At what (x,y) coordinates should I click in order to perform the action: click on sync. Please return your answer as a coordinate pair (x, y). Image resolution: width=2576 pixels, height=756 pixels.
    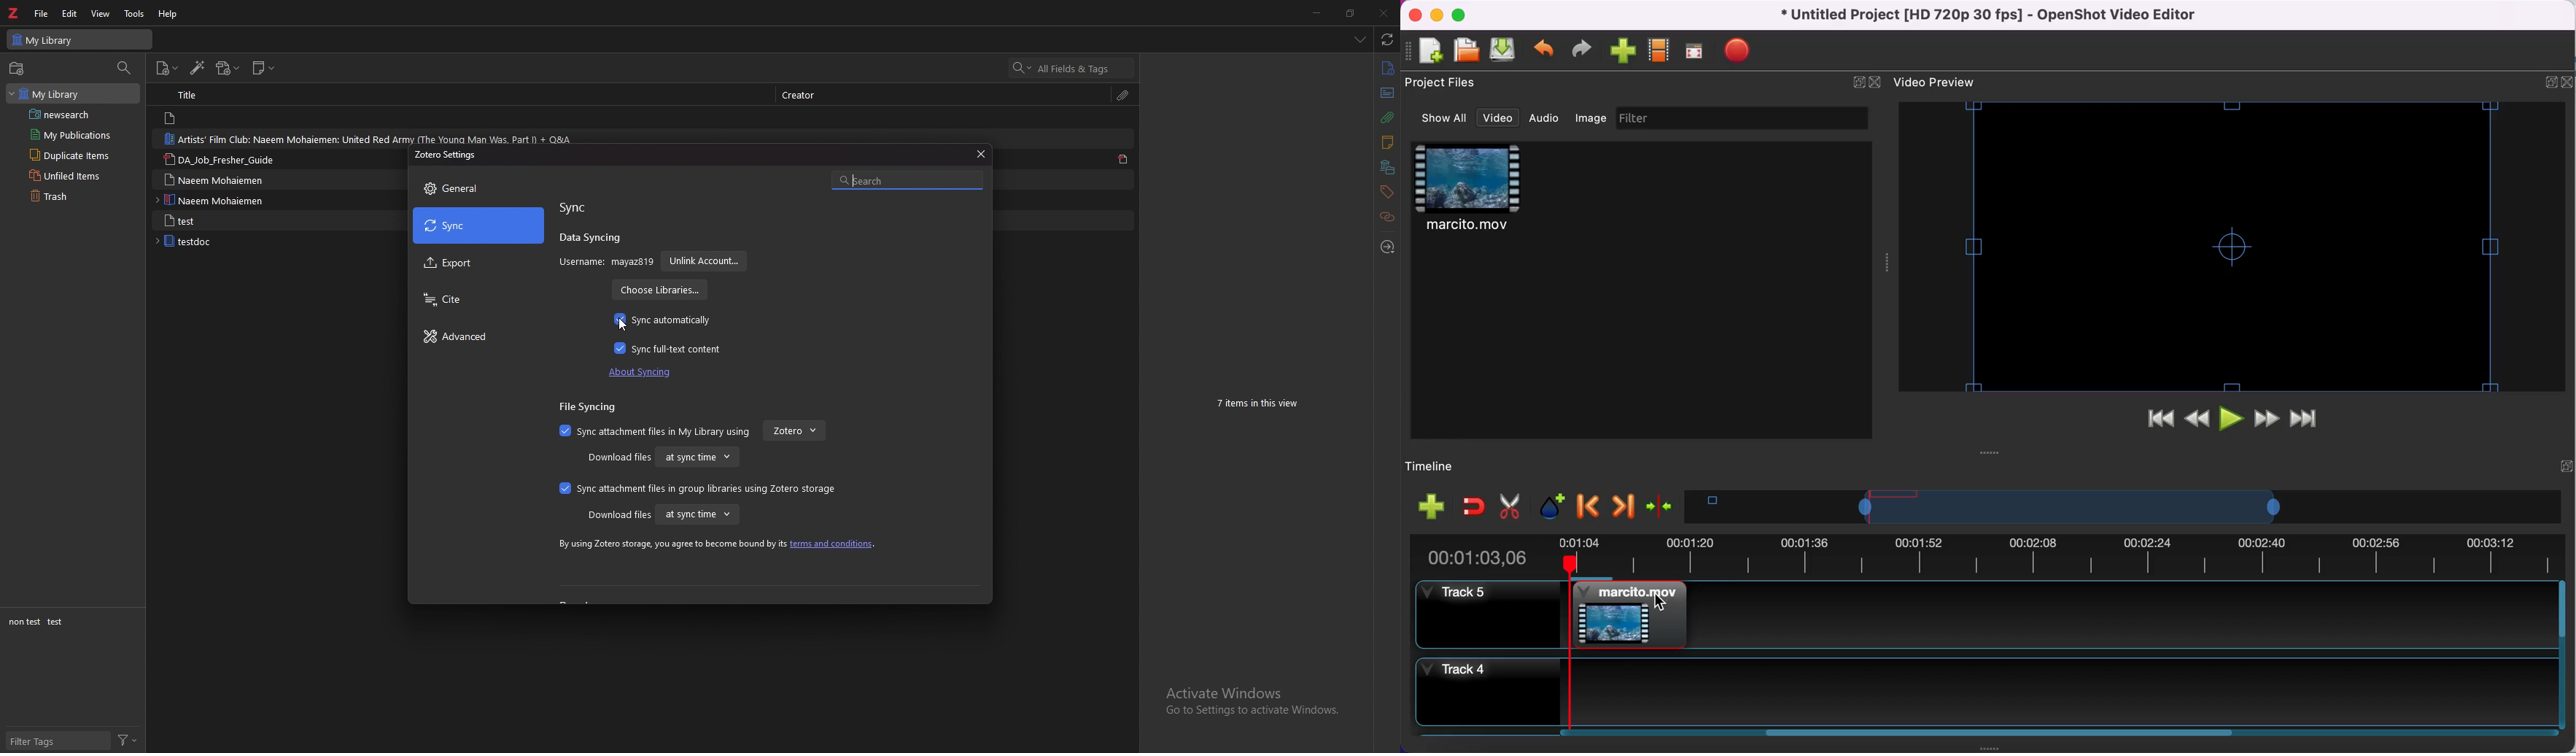
    Looking at the image, I should click on (478, 225).